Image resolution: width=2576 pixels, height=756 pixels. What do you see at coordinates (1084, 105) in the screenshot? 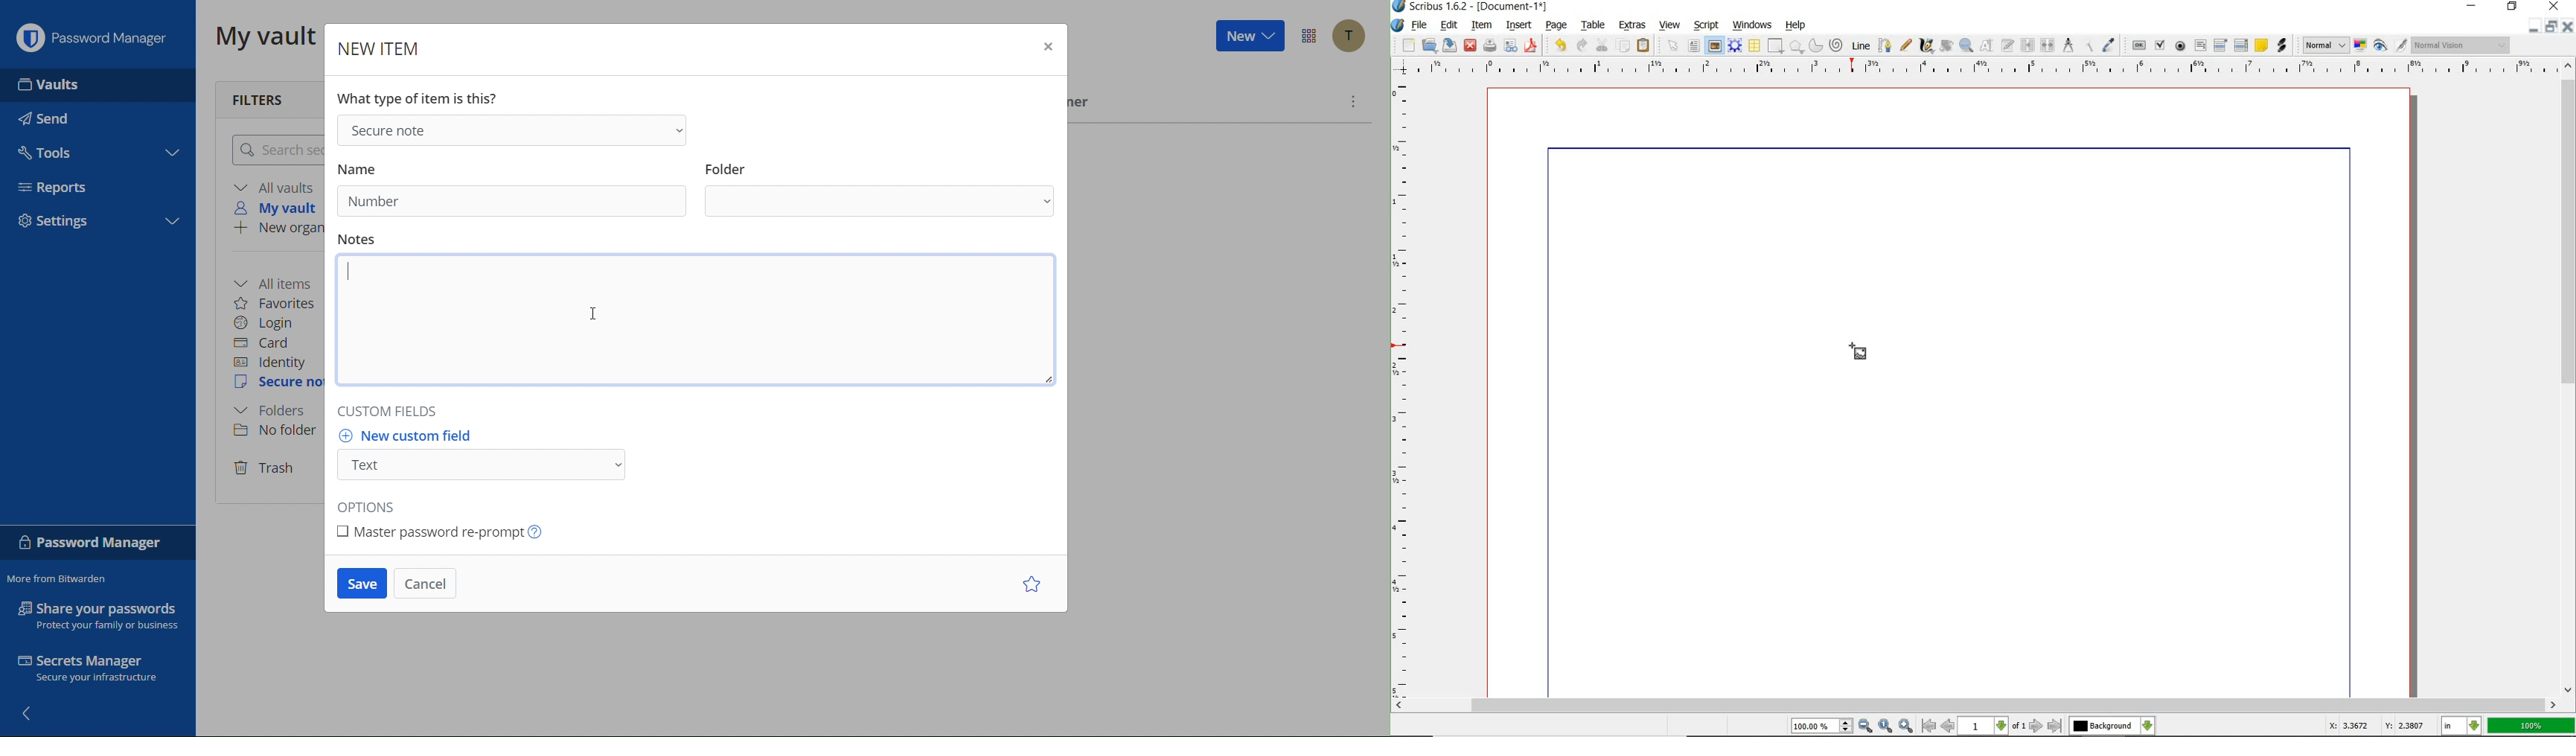
I see `Owner` at bounding box center [1084, 105].